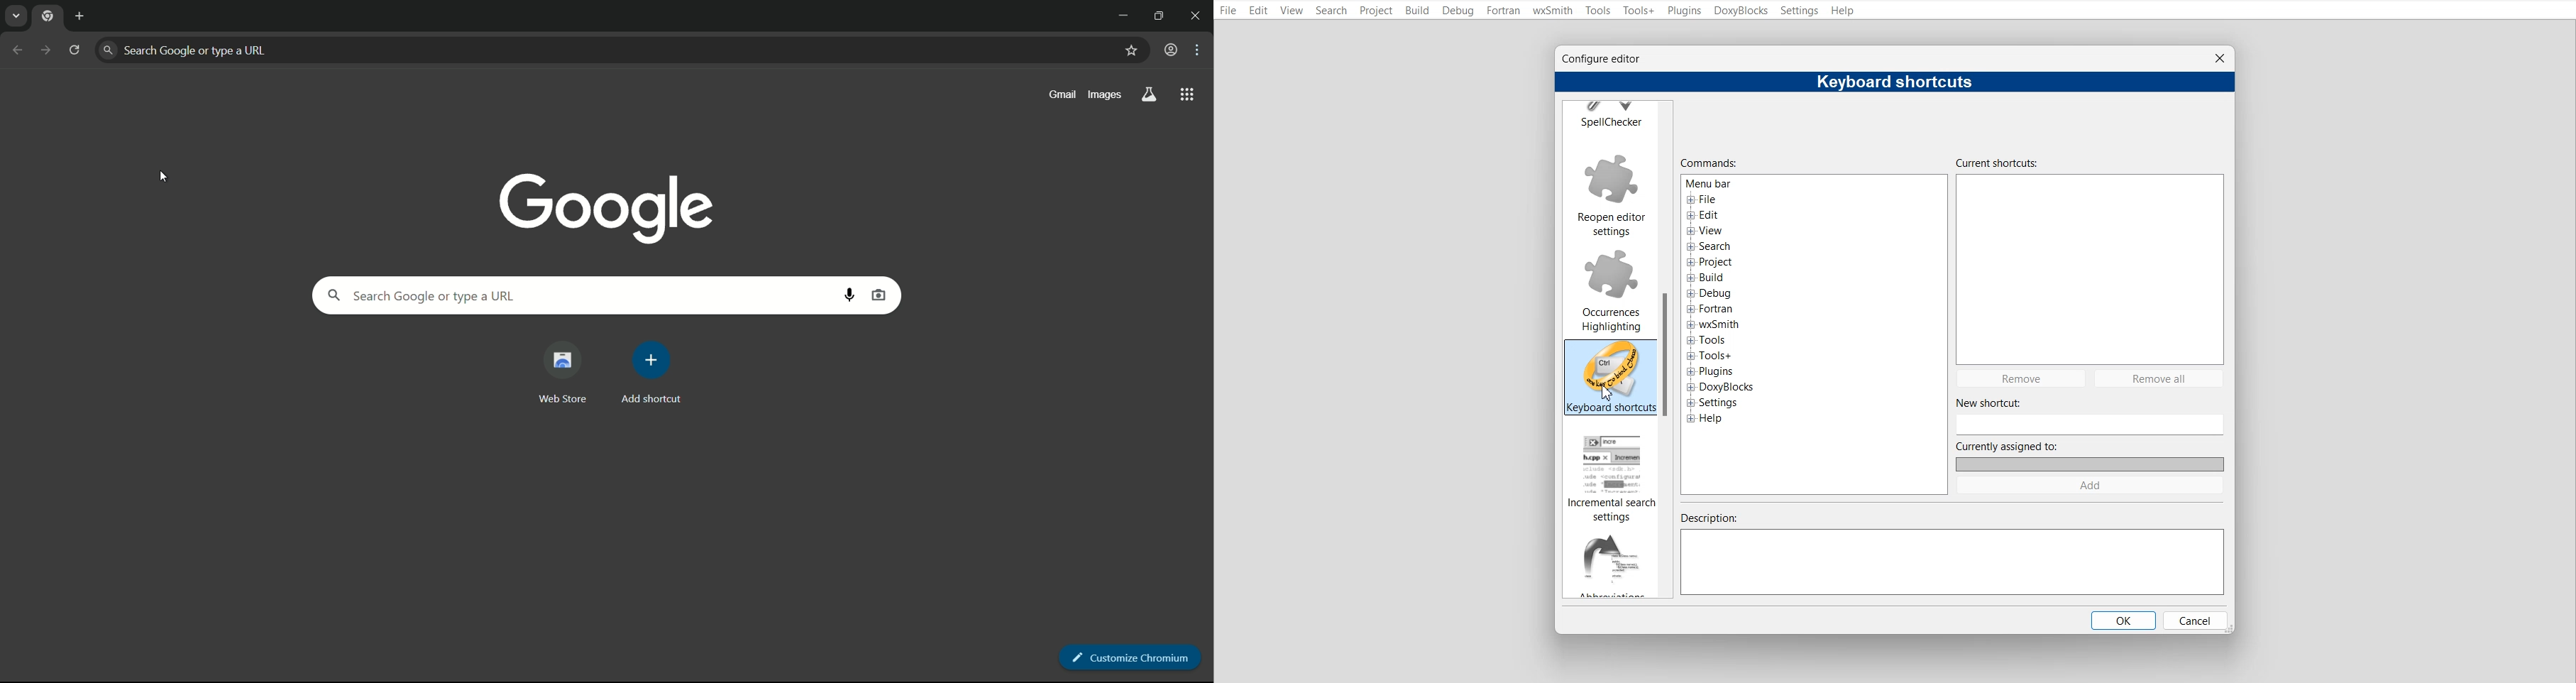 The height and width of the screenshot is (700, 2576). I want to click on search by image, so click(879, 295).